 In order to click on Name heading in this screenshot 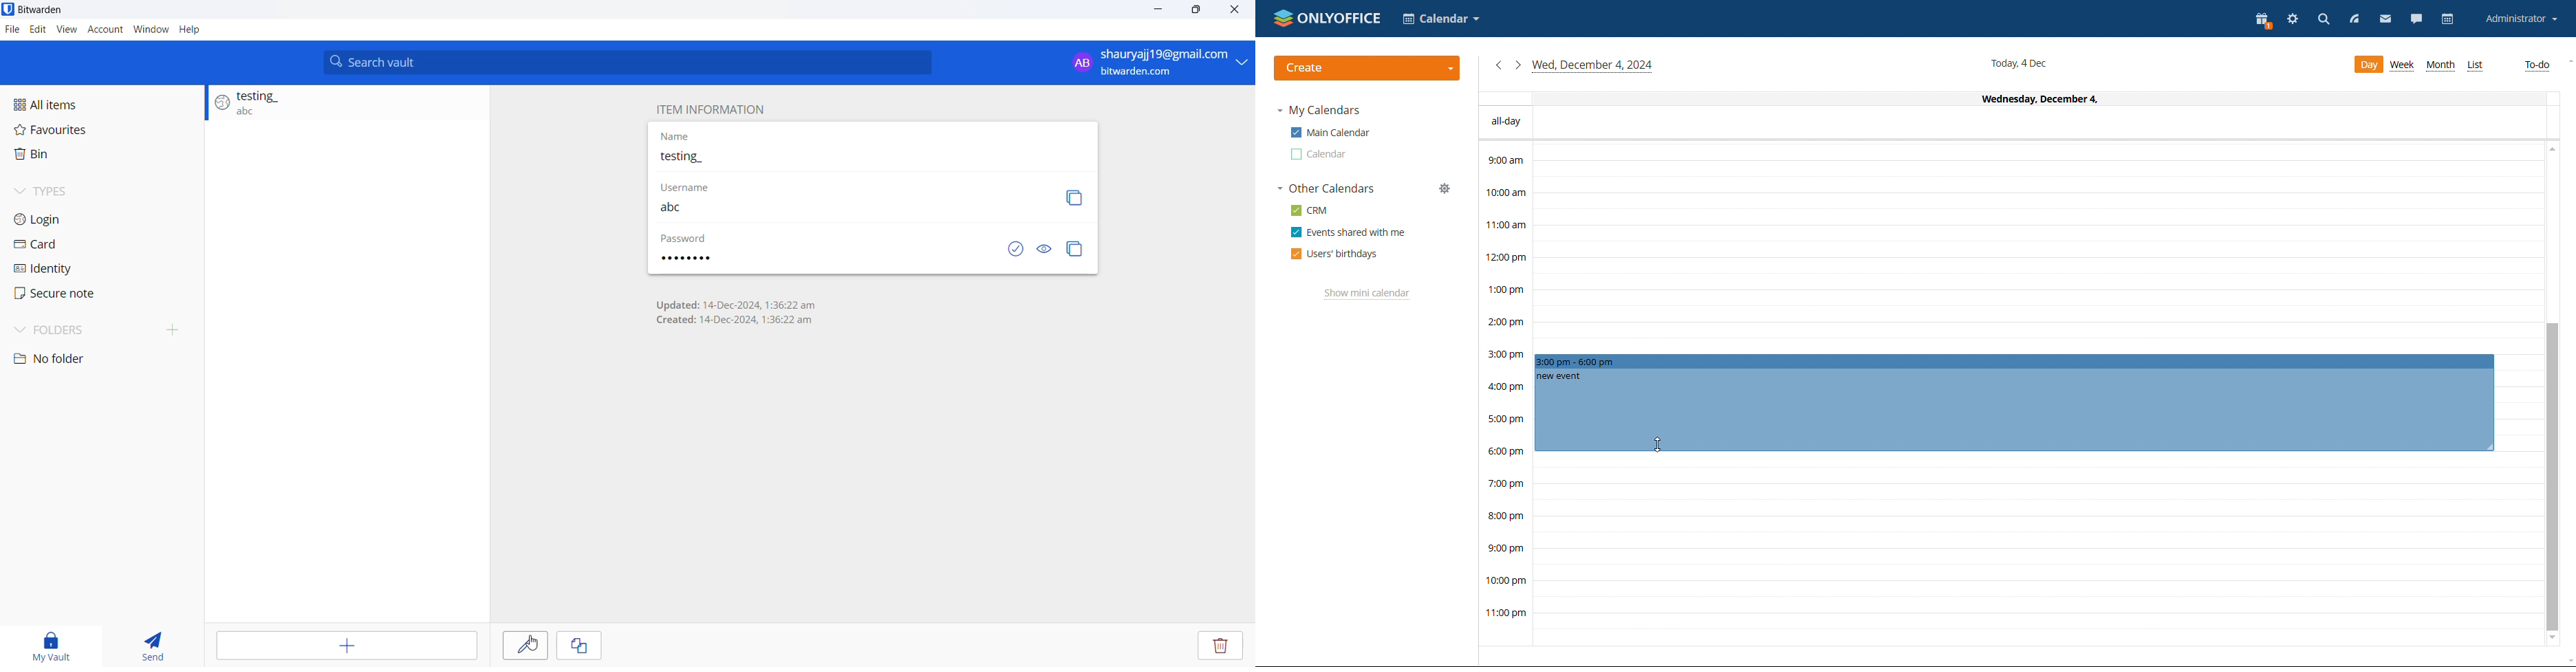, I will do `click(676, 137)`.